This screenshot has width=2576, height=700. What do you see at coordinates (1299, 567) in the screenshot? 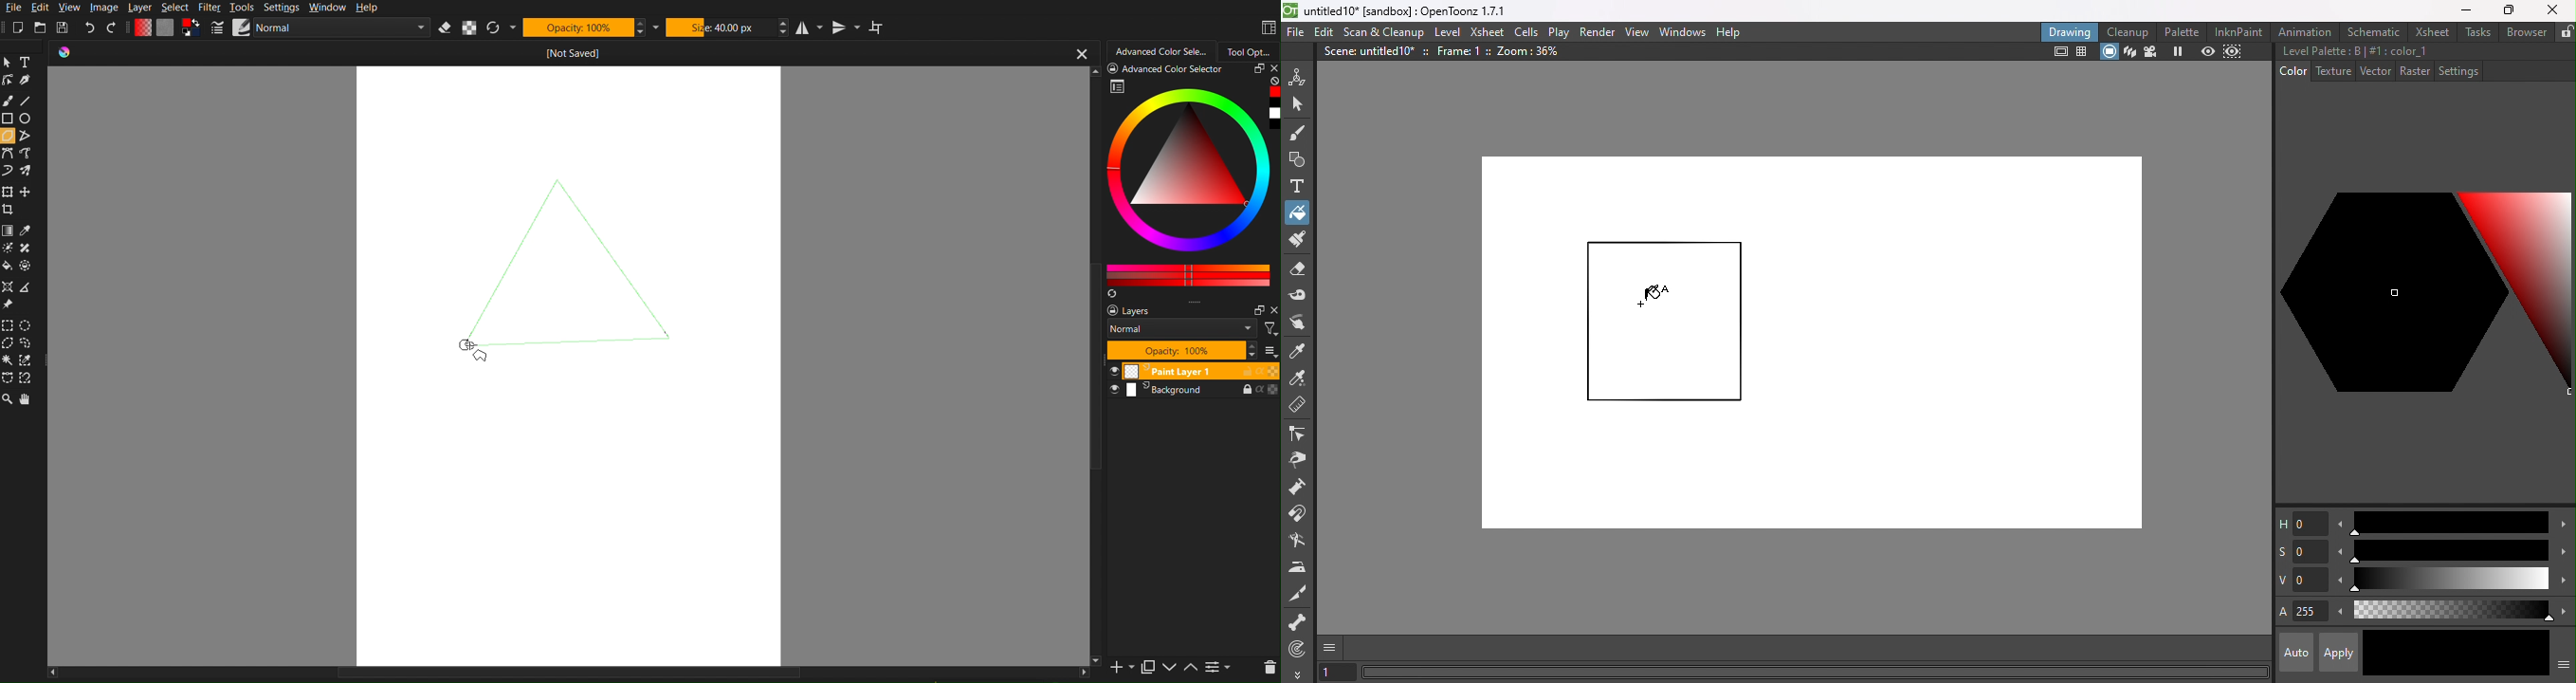
I see `Iron tool` at bounding box center [1299, 567].